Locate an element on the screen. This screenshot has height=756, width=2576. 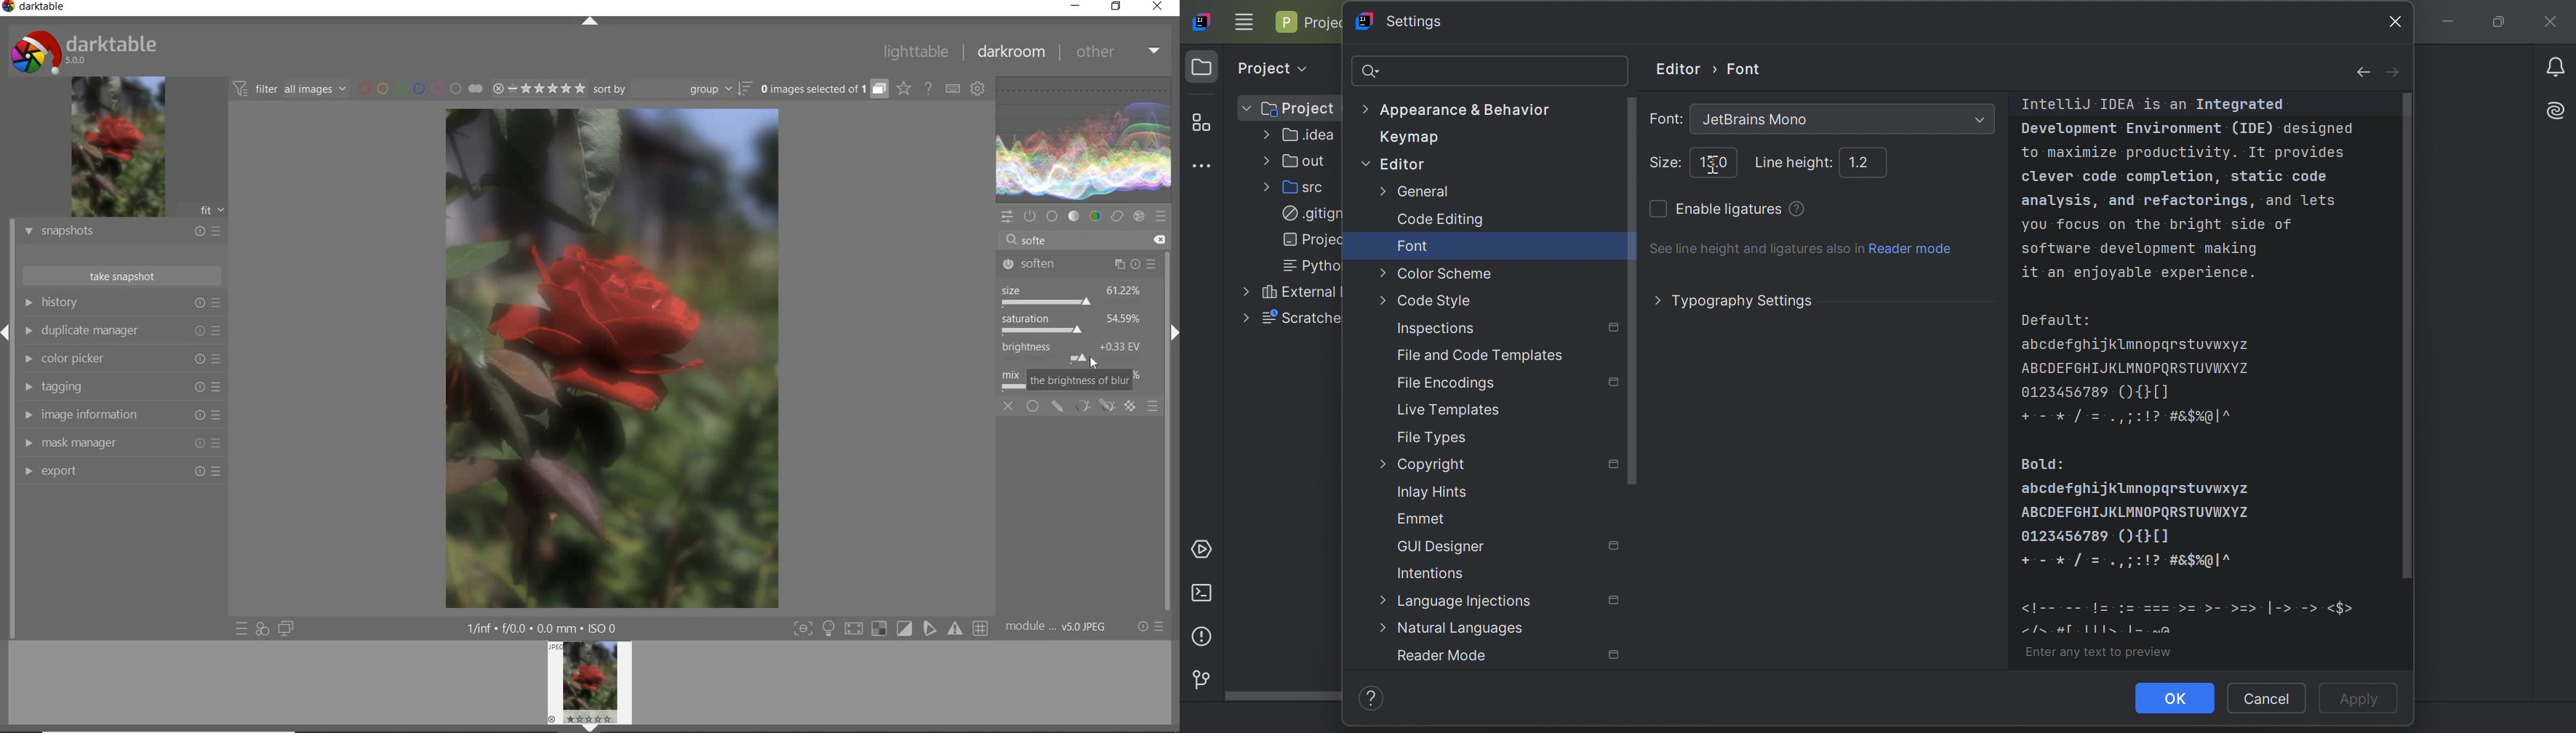
Drop down is located at coordinates (1979, 119).